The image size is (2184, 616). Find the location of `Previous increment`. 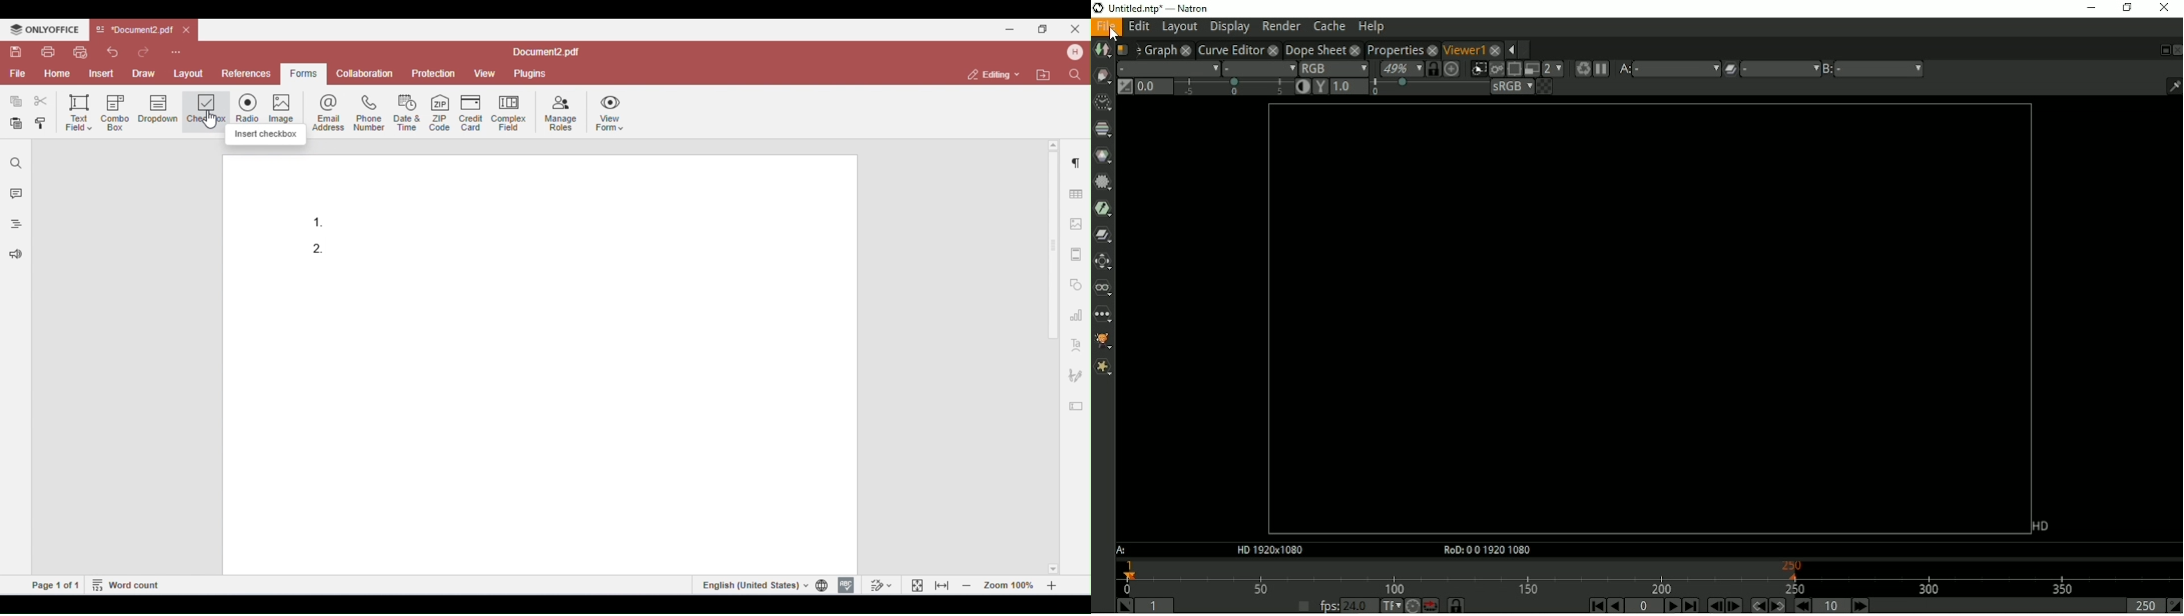

Previous increment is located at coordinates (1801, 605).